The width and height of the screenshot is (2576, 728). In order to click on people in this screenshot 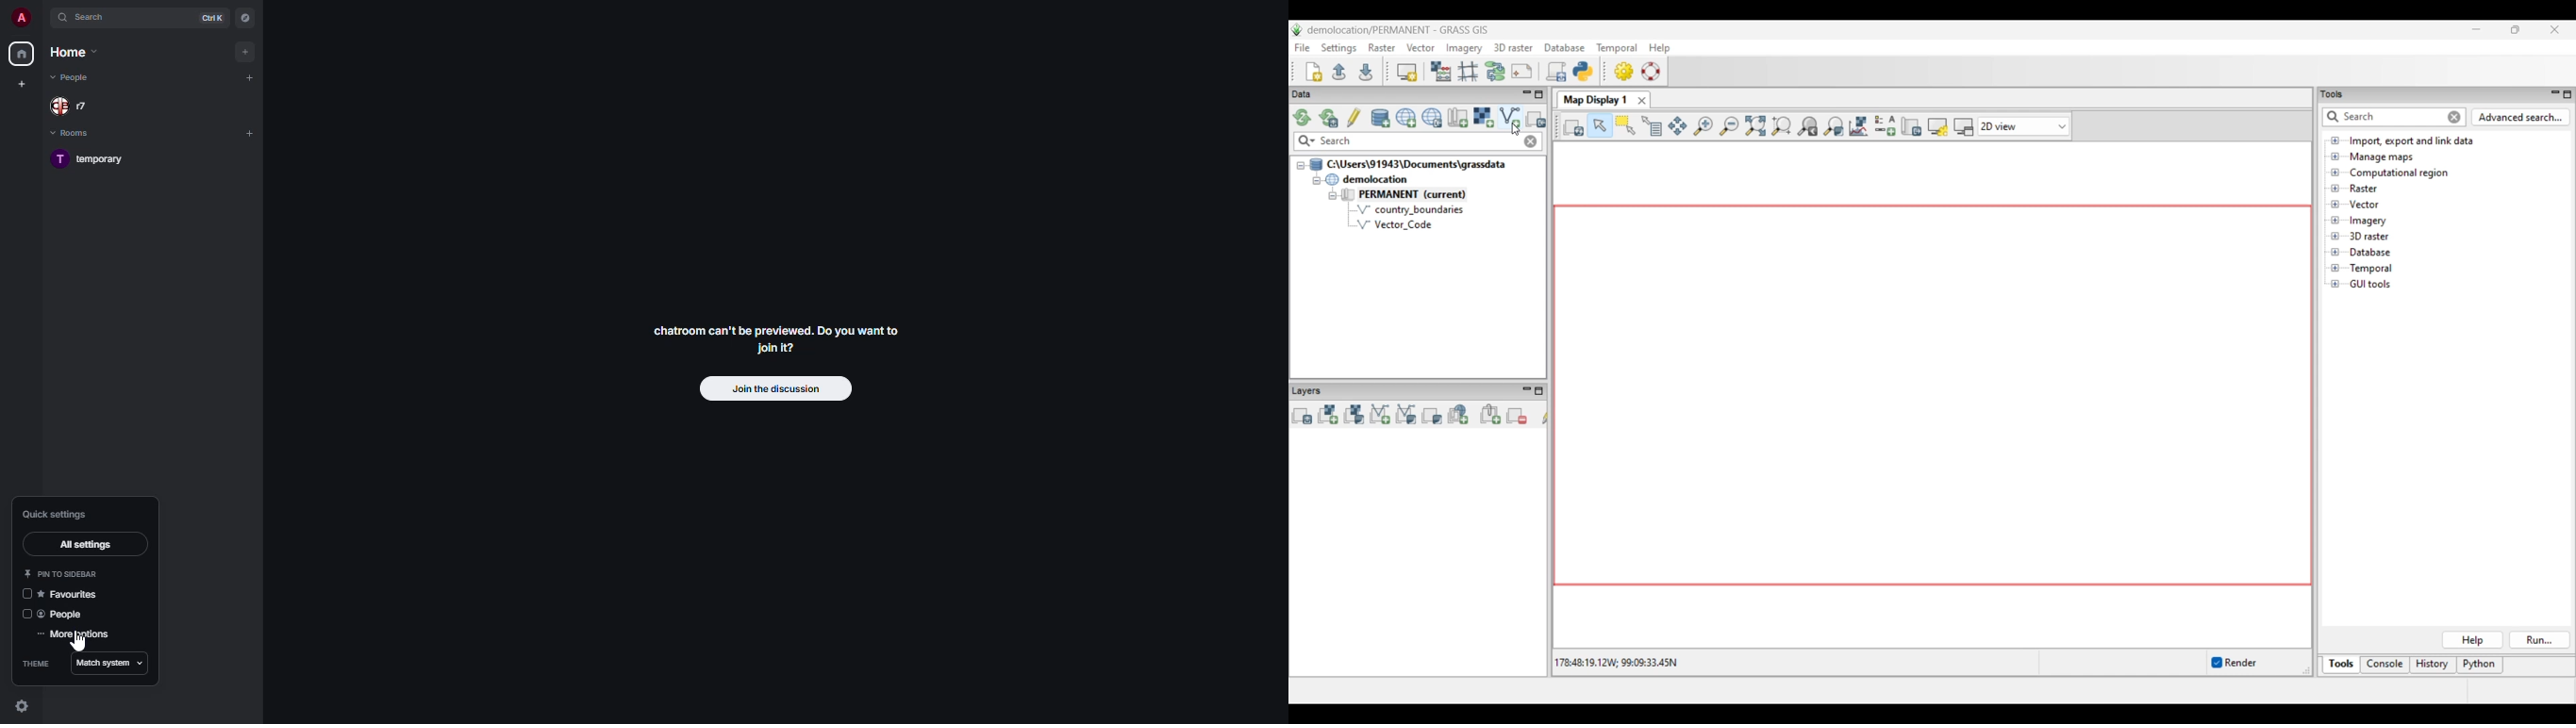, I will do `click(73, 614)`.